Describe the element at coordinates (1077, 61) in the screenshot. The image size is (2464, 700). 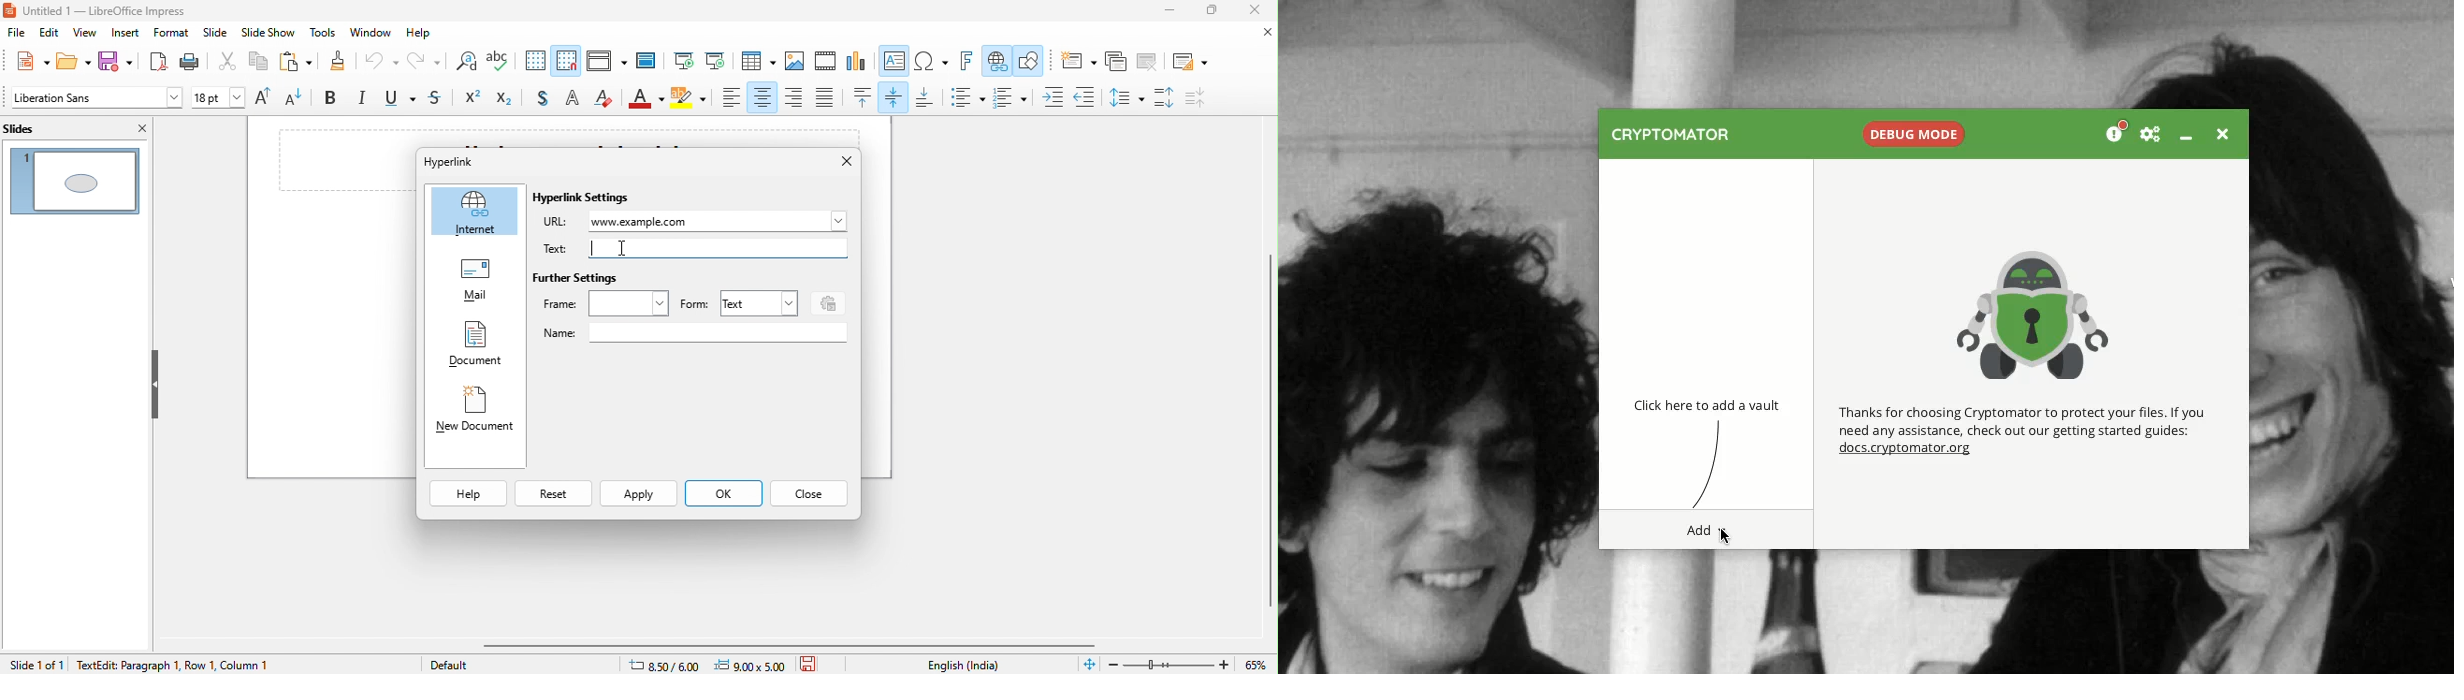
I see `new slide` at that location.